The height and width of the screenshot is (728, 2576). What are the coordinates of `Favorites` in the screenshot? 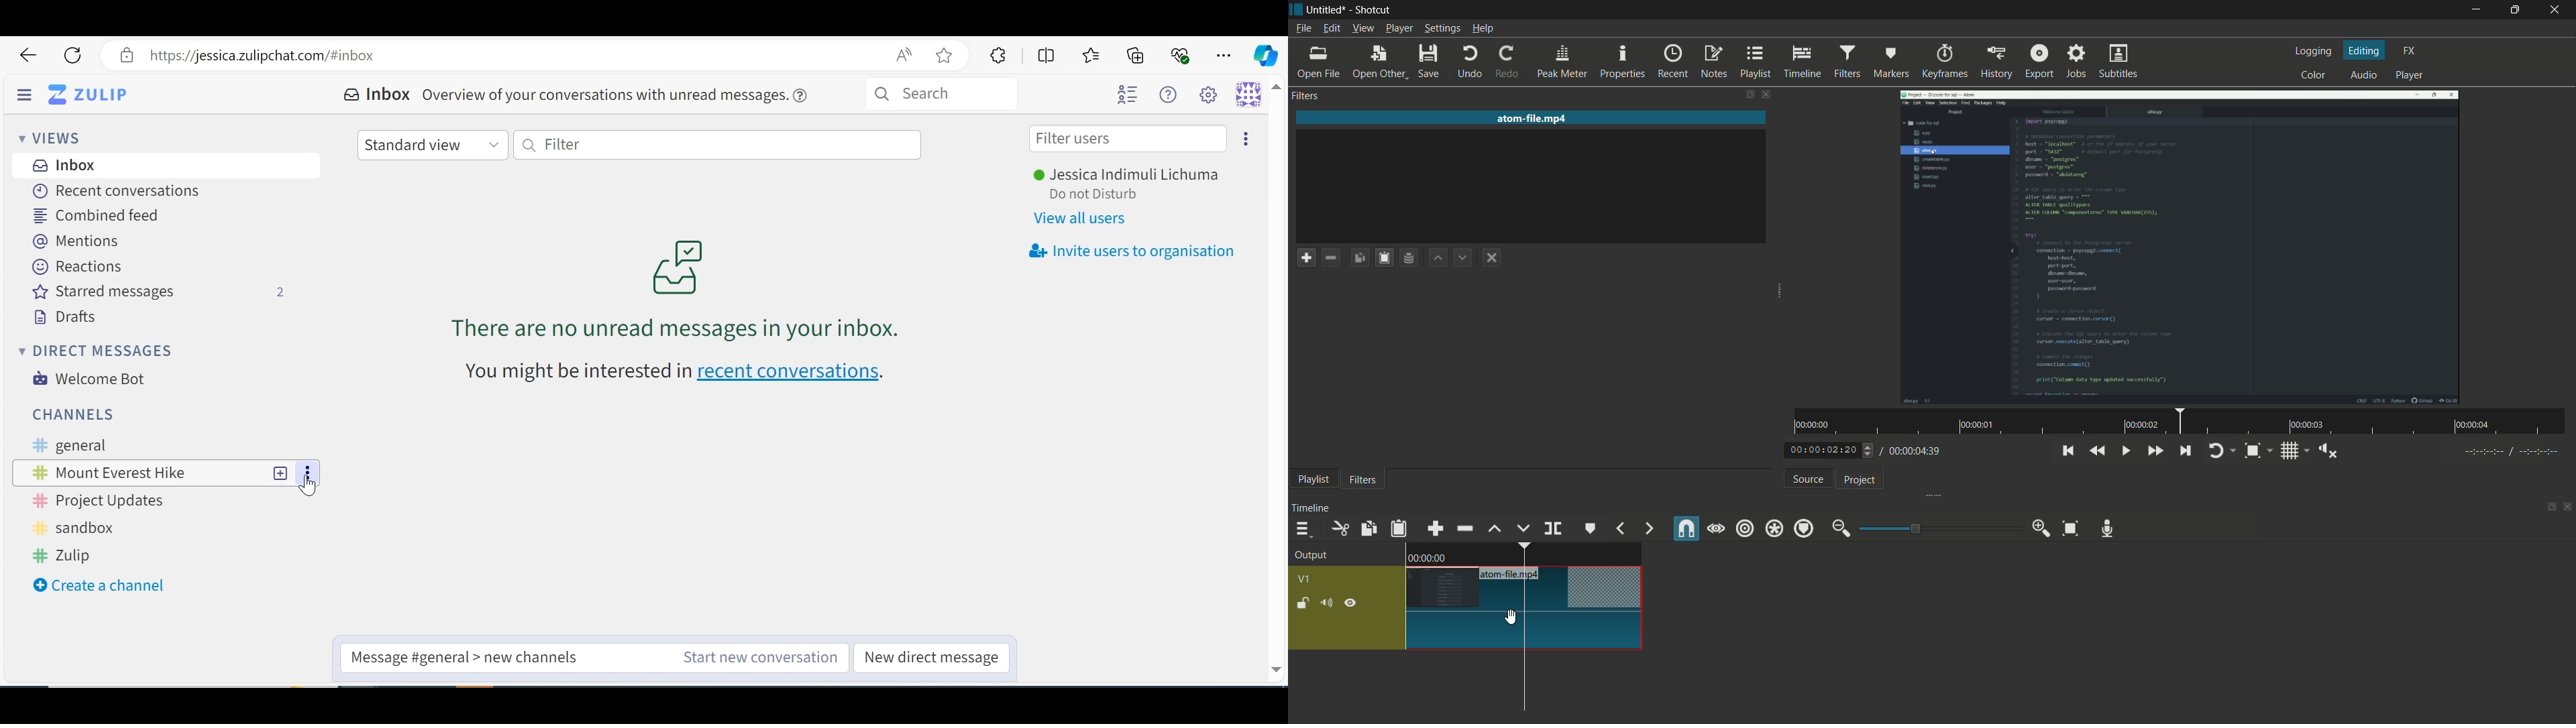 It's located at (1093, 55).